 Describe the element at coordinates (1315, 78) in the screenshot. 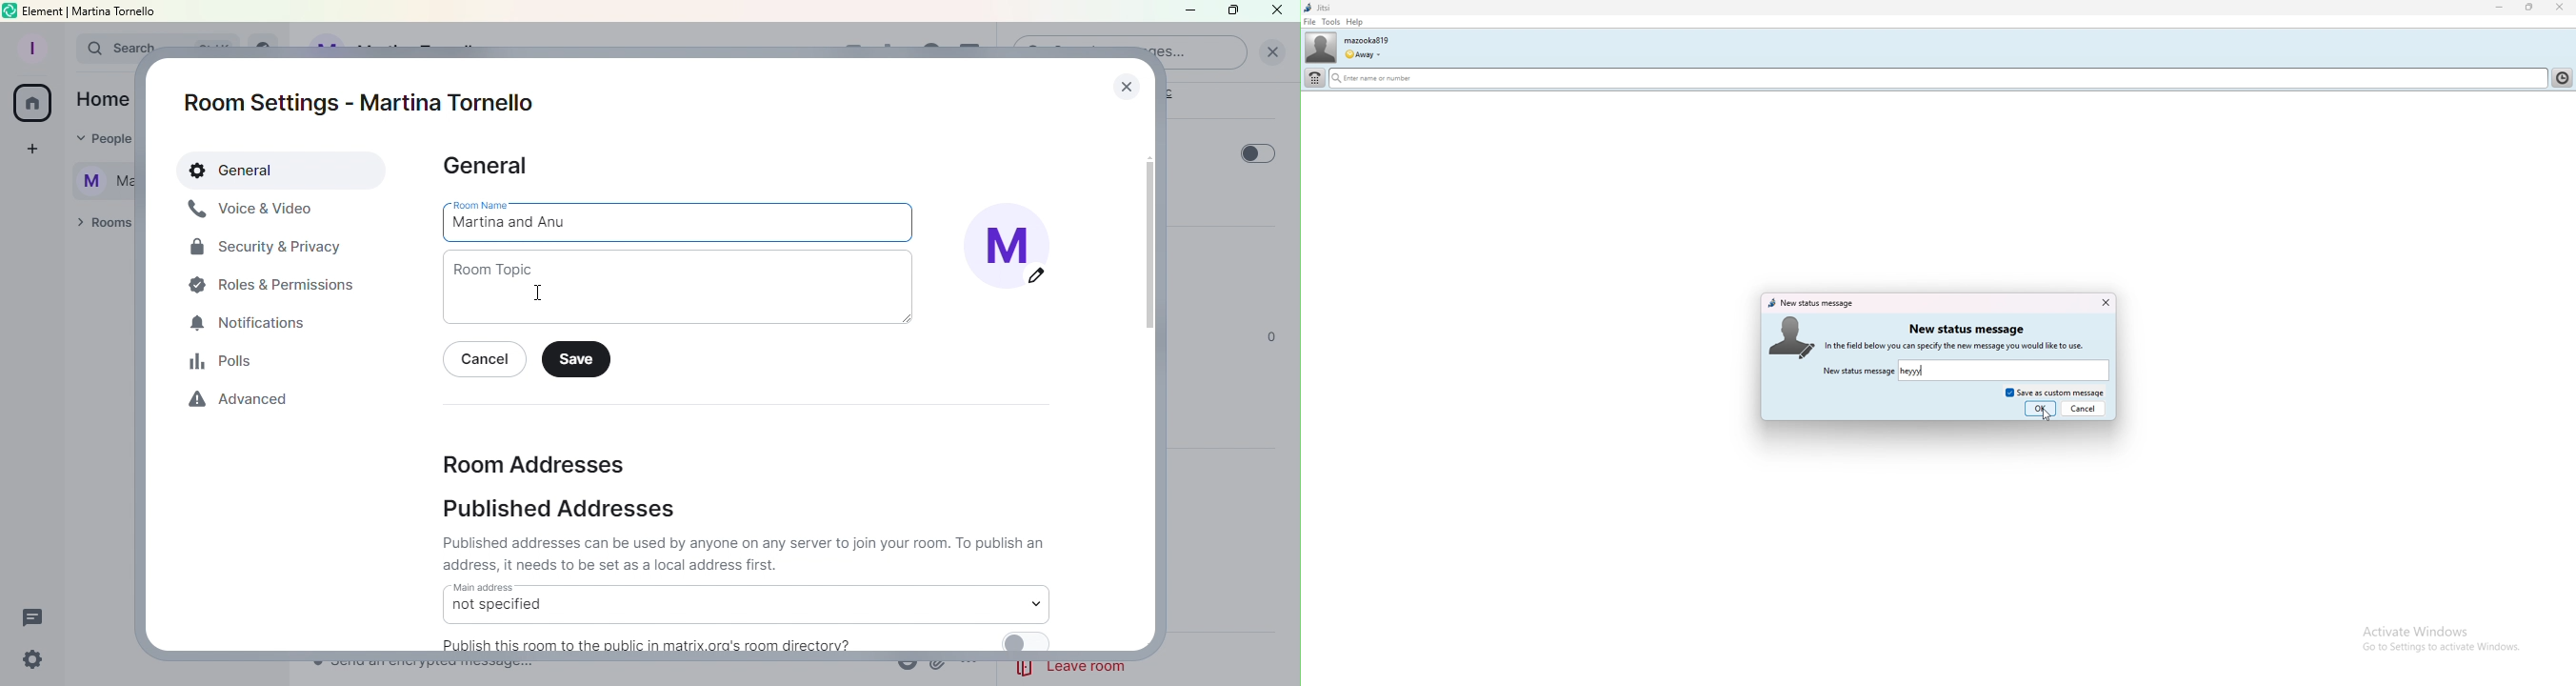

I see `dialpad` at that location.